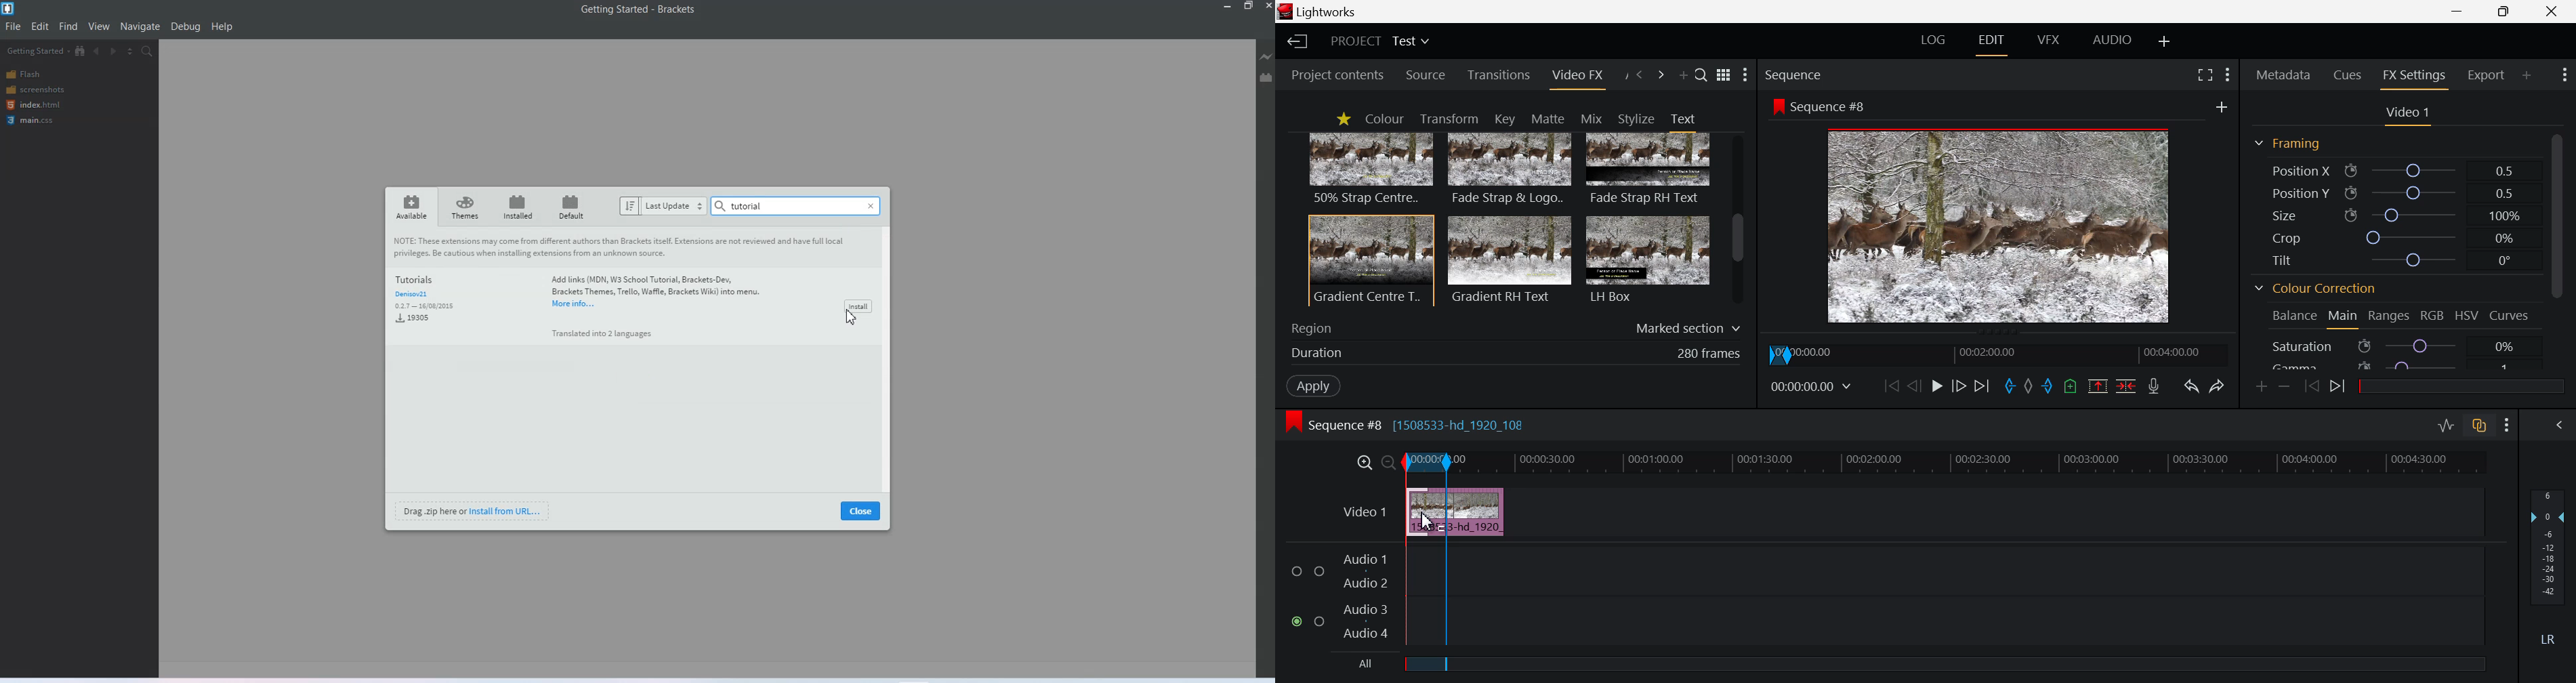 This screenshot has height=700, width=2576. I want to click on Help, so click(223, 27).